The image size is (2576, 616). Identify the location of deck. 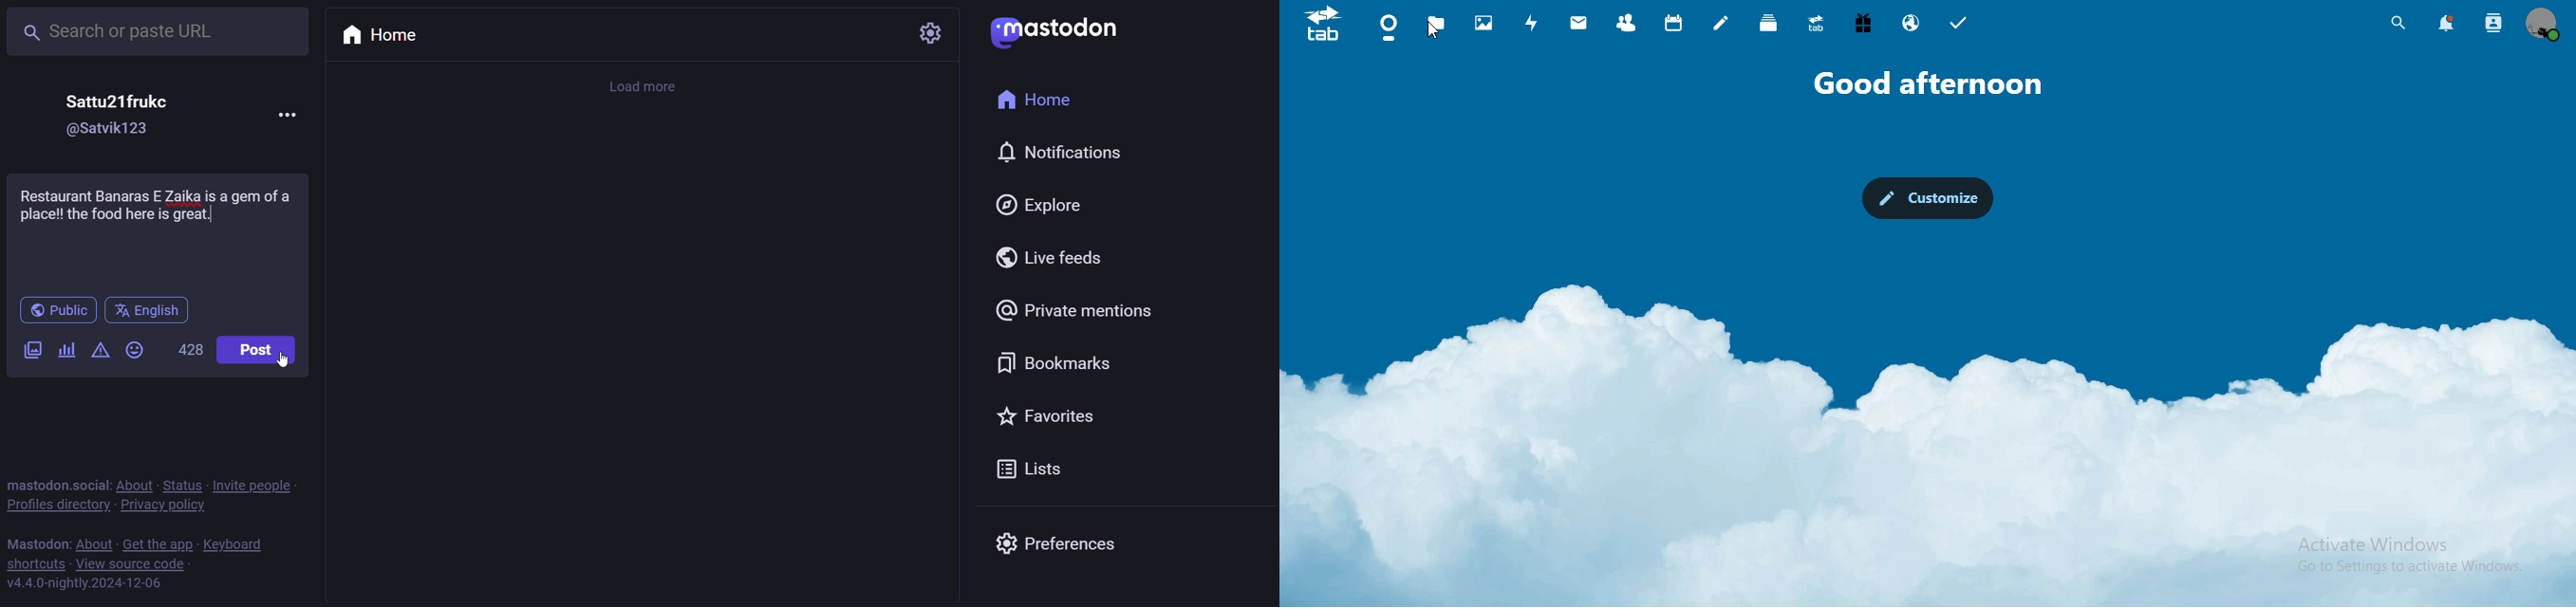
(1769, 25).